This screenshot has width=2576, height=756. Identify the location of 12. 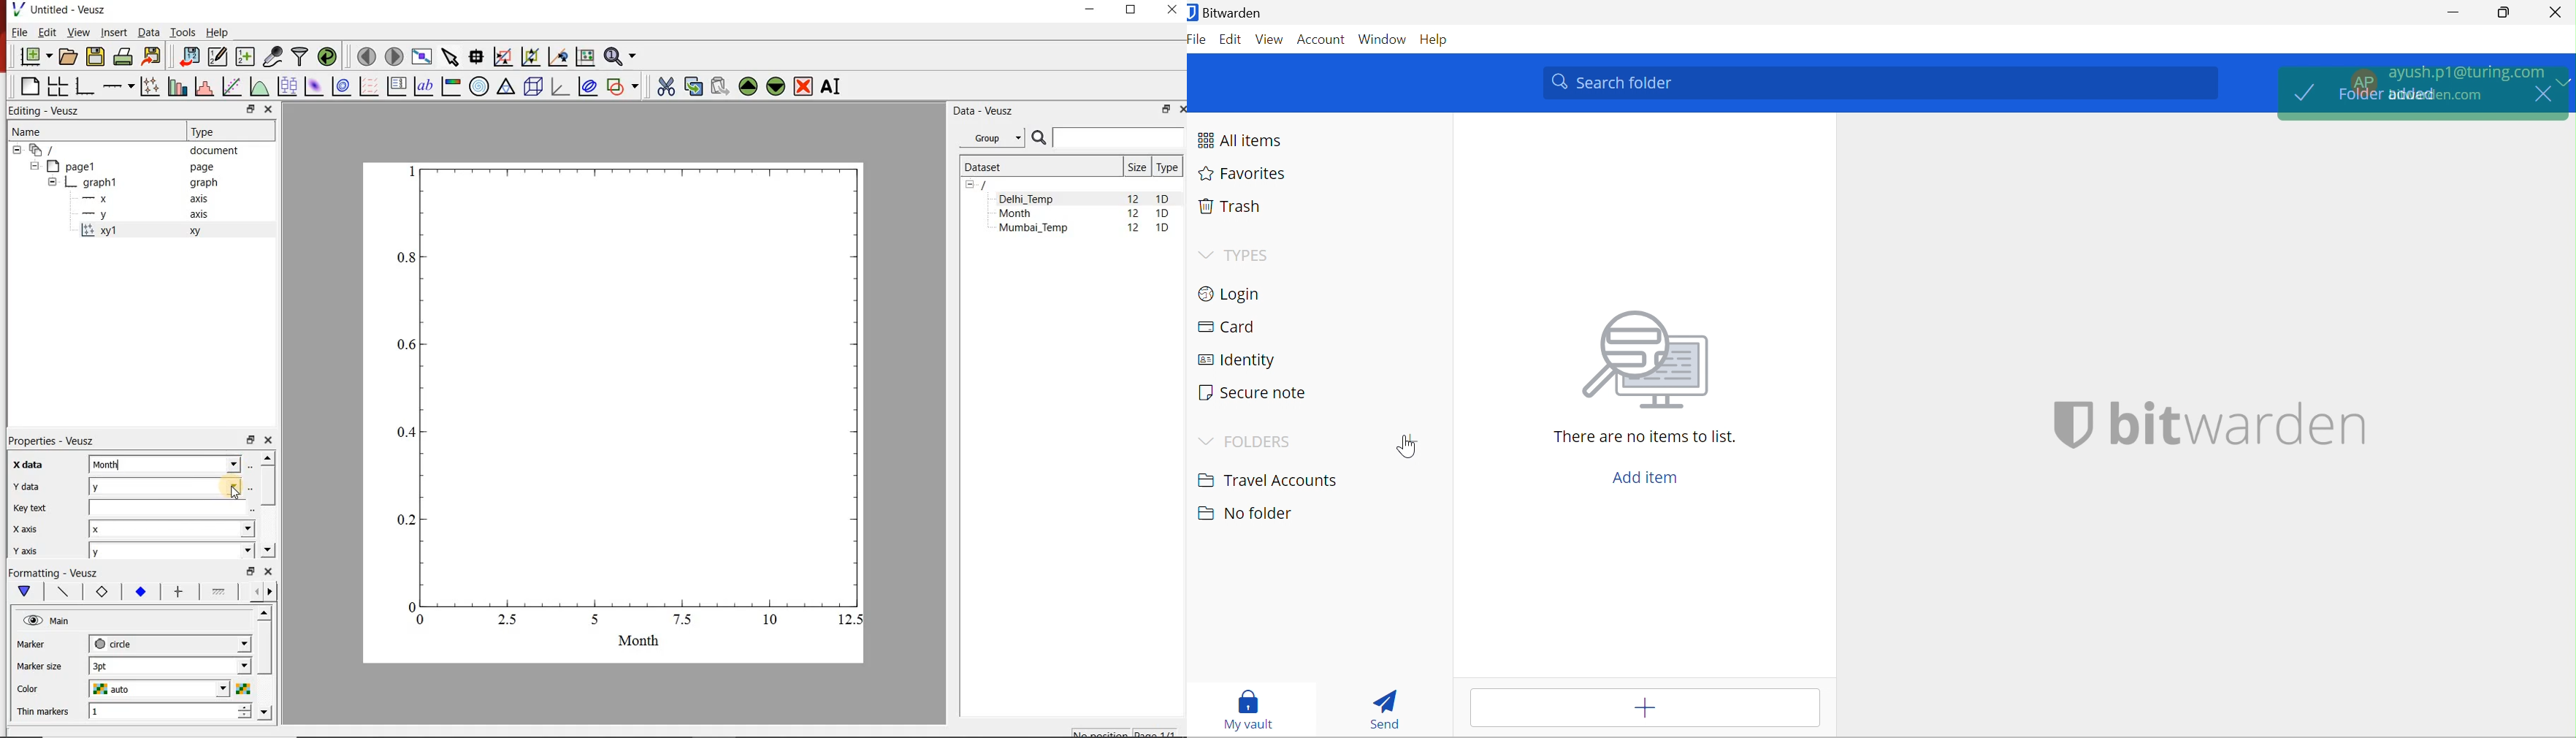
(1133, 215).